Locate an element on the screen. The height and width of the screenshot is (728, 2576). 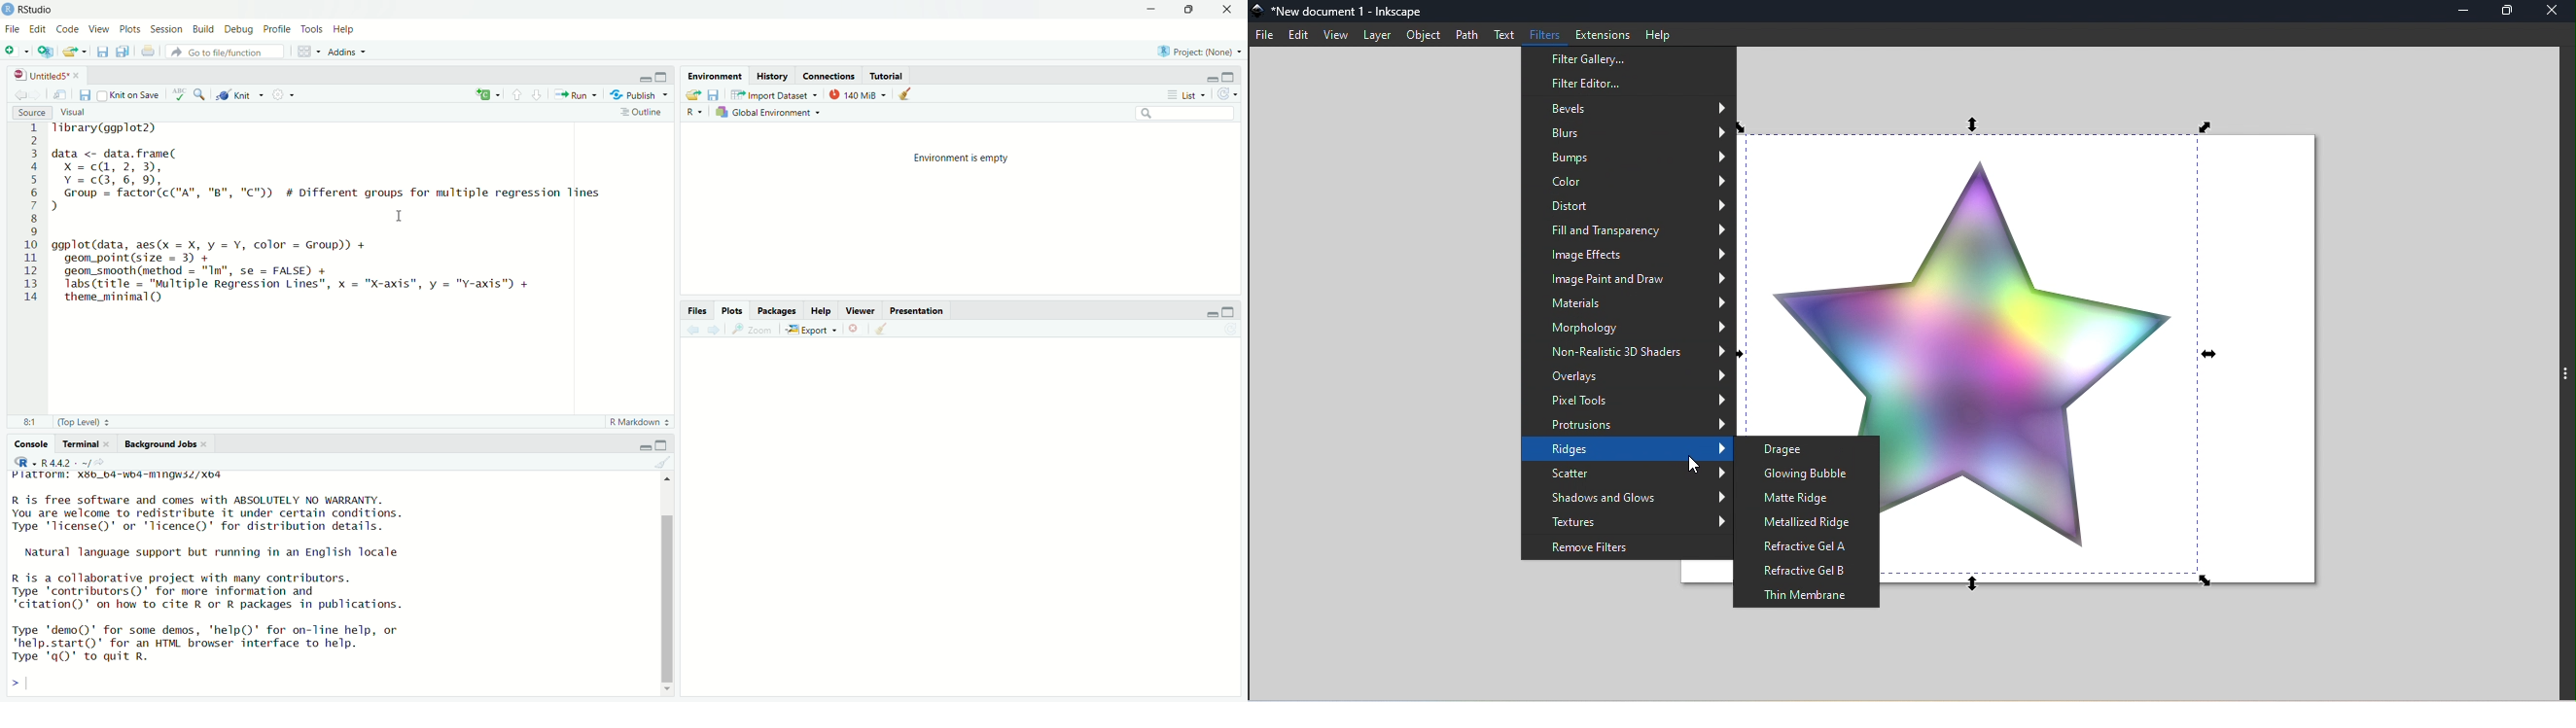
1 Tibrary(ggplot2)

2

3 data <- data.frame(

4 x=c@, 2,3),

5  Y=c@3,6, 9,

6 Group = factor(c("A", "B", "C")) # Different groups for multiple regression lines
7)

8 I

9

0 ggplot(data, aes(x = X, y = Y, color = Group)) +

1 geom_point(size = 3) +

2 geom_smooth (method = "Im", se = FALSE) +

3 Tabs(title = "Multiple Regression Lines", x = "X-axis", y = "v-axis™) +
4 theme_minimal() is located at coordinates (304, 219).